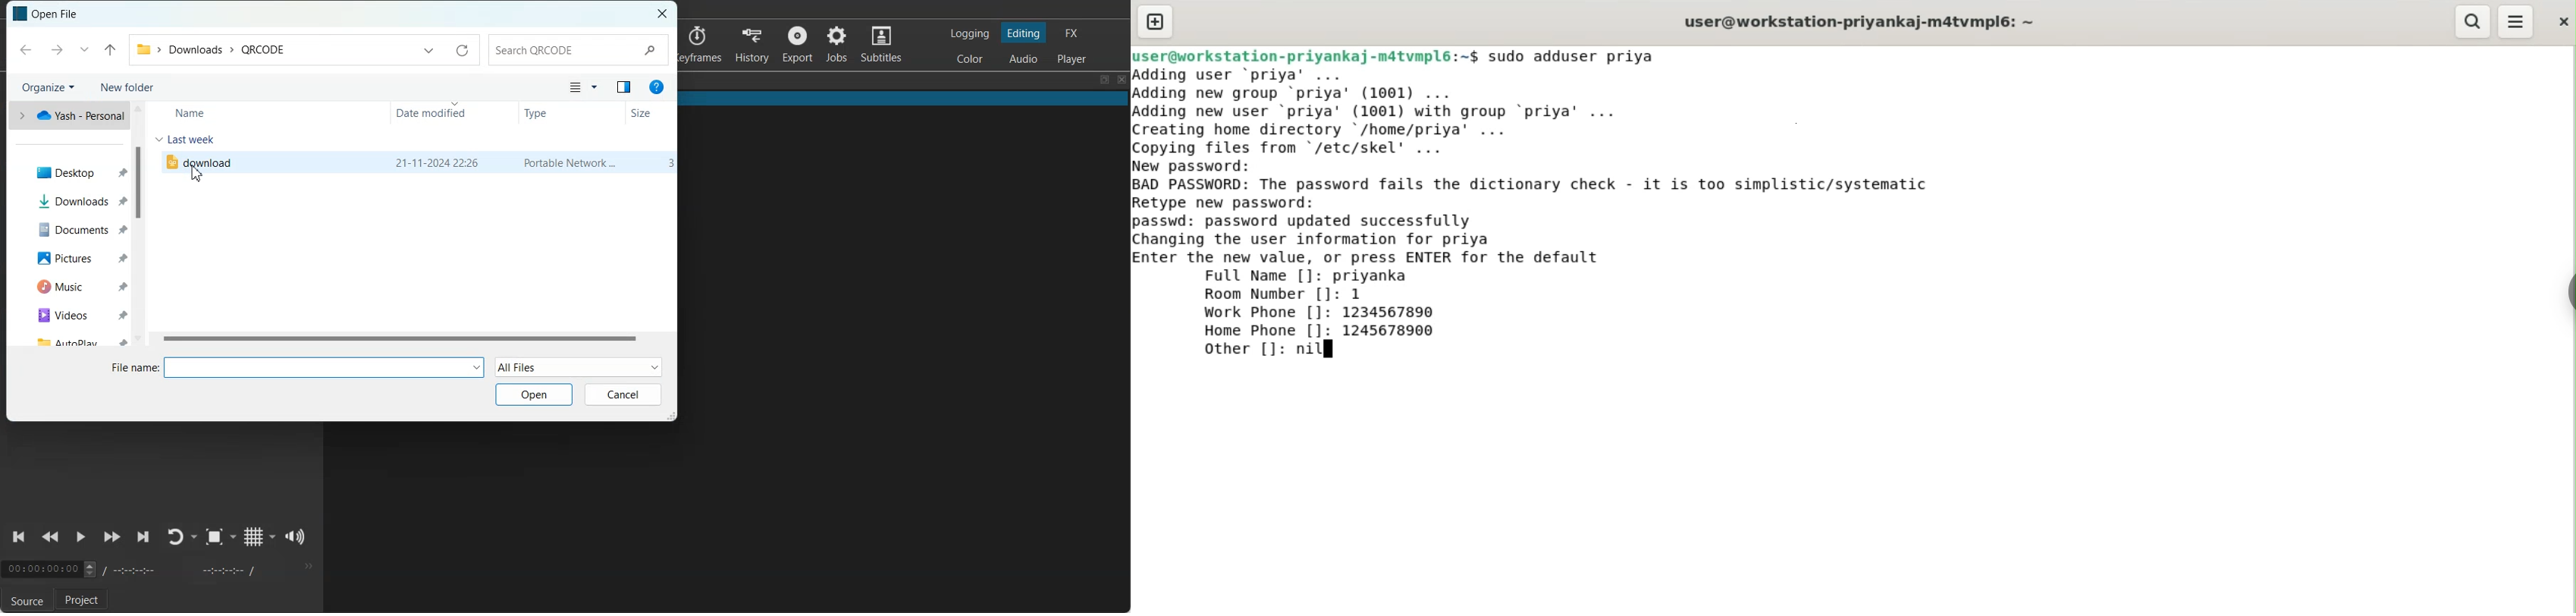 The image size is (2576, 616). Describe the element at coordinates (595, 88) in the screenshot. I see `More Option` at that location.